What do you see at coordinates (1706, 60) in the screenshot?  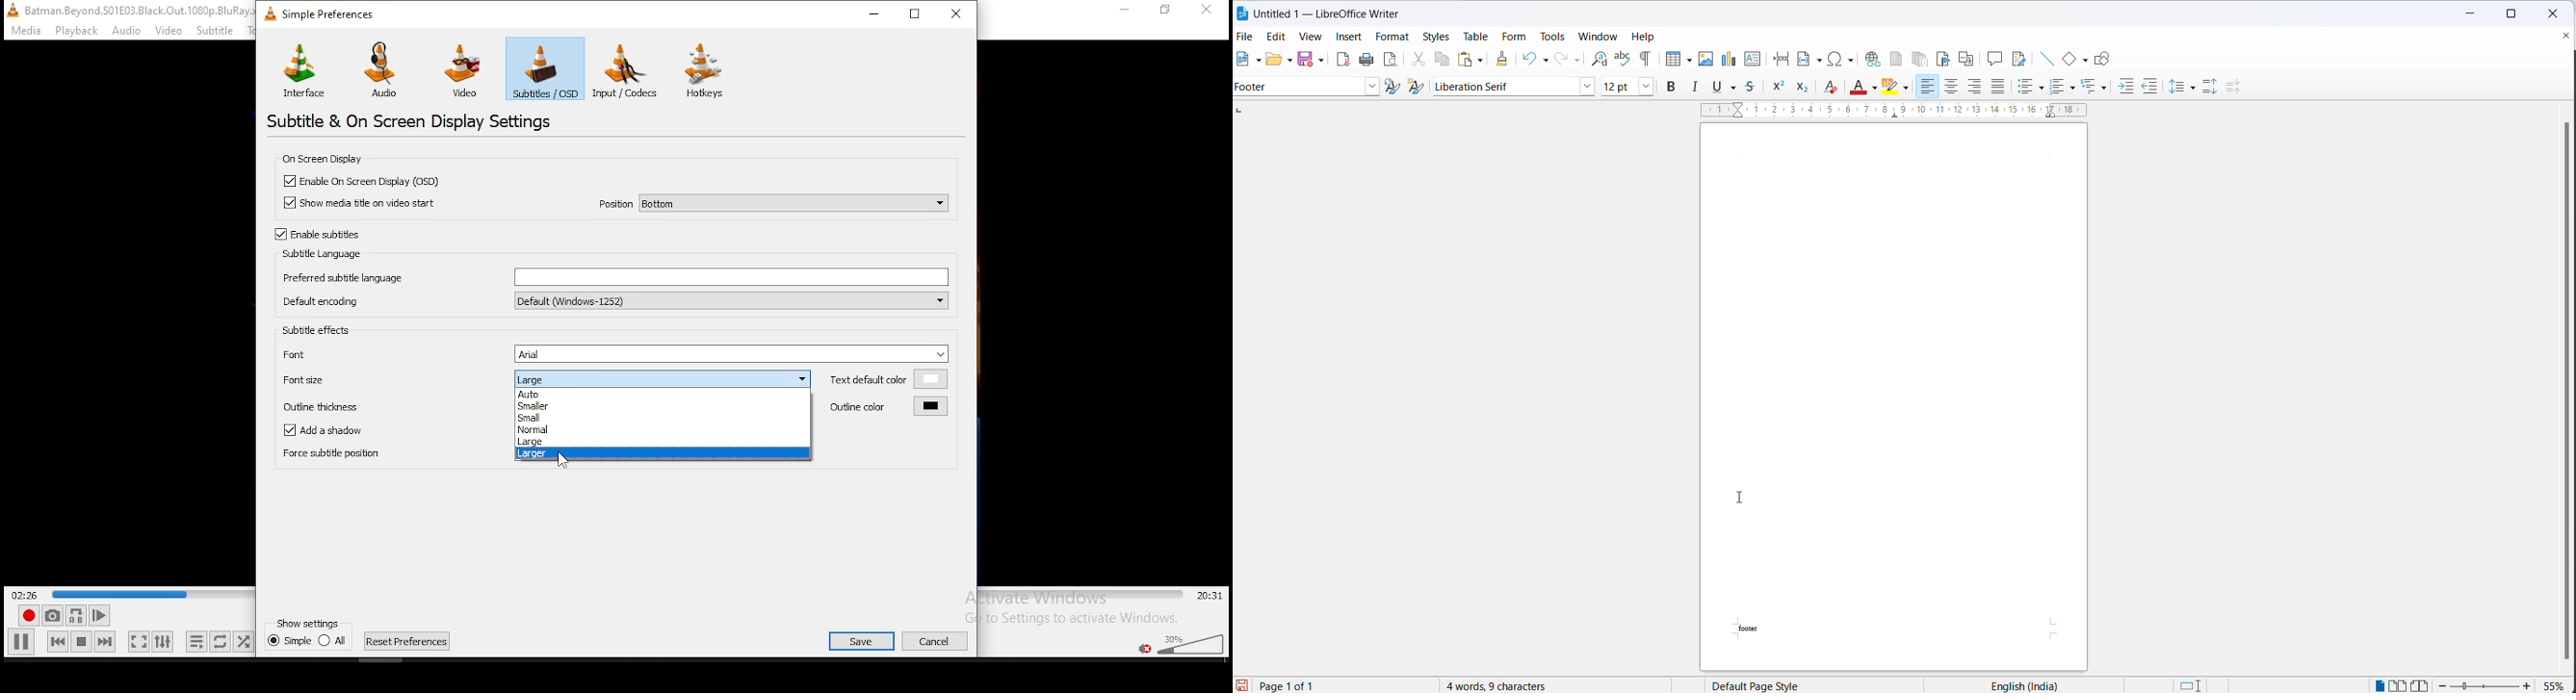 I see `insert images` at bounding box center [1706, 60].